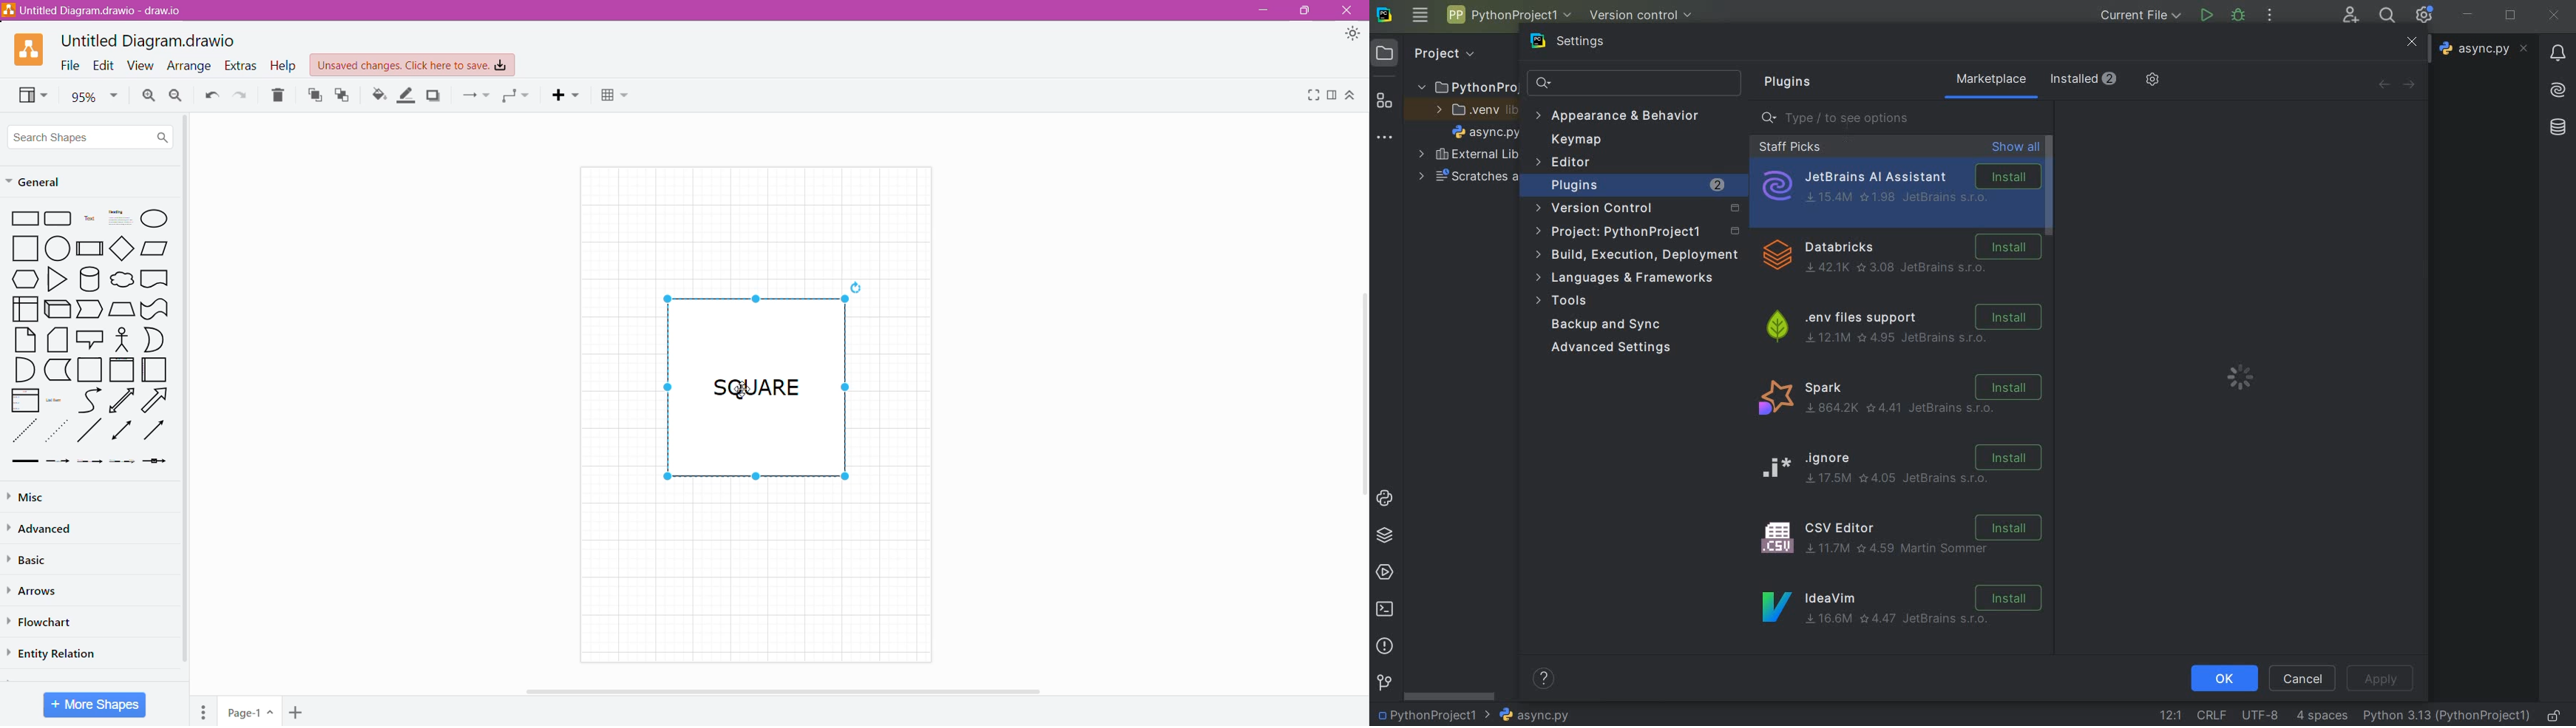 The height and width of the screenshot is (728, 2576). Describe the element at coordinates (2152, 80) in the screenshot. I see `manage repositories and more` at that location.